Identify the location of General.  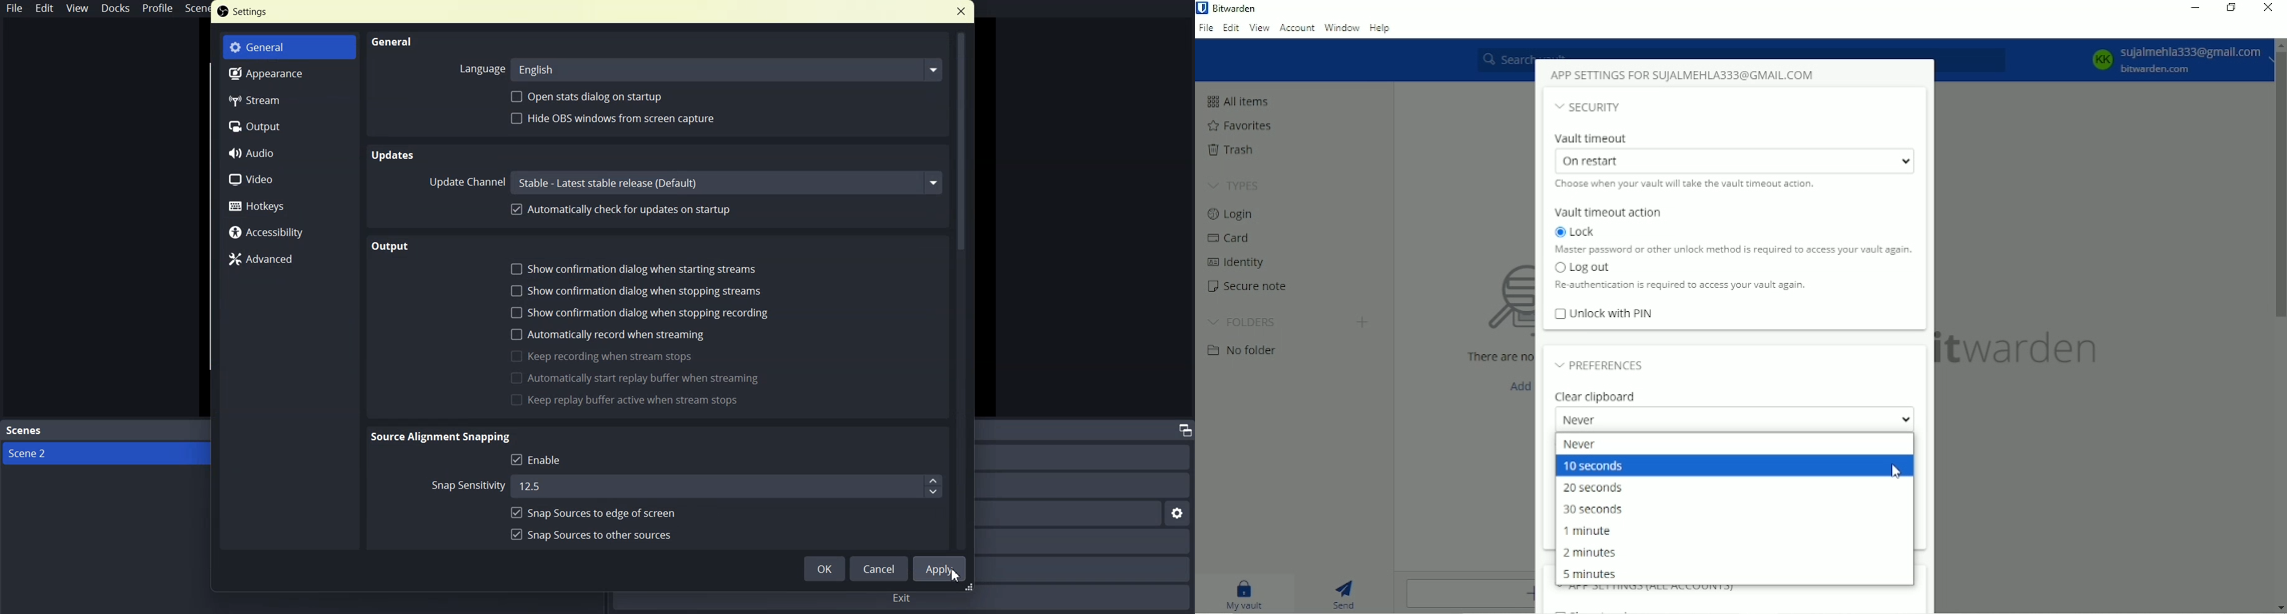
(394, 41).